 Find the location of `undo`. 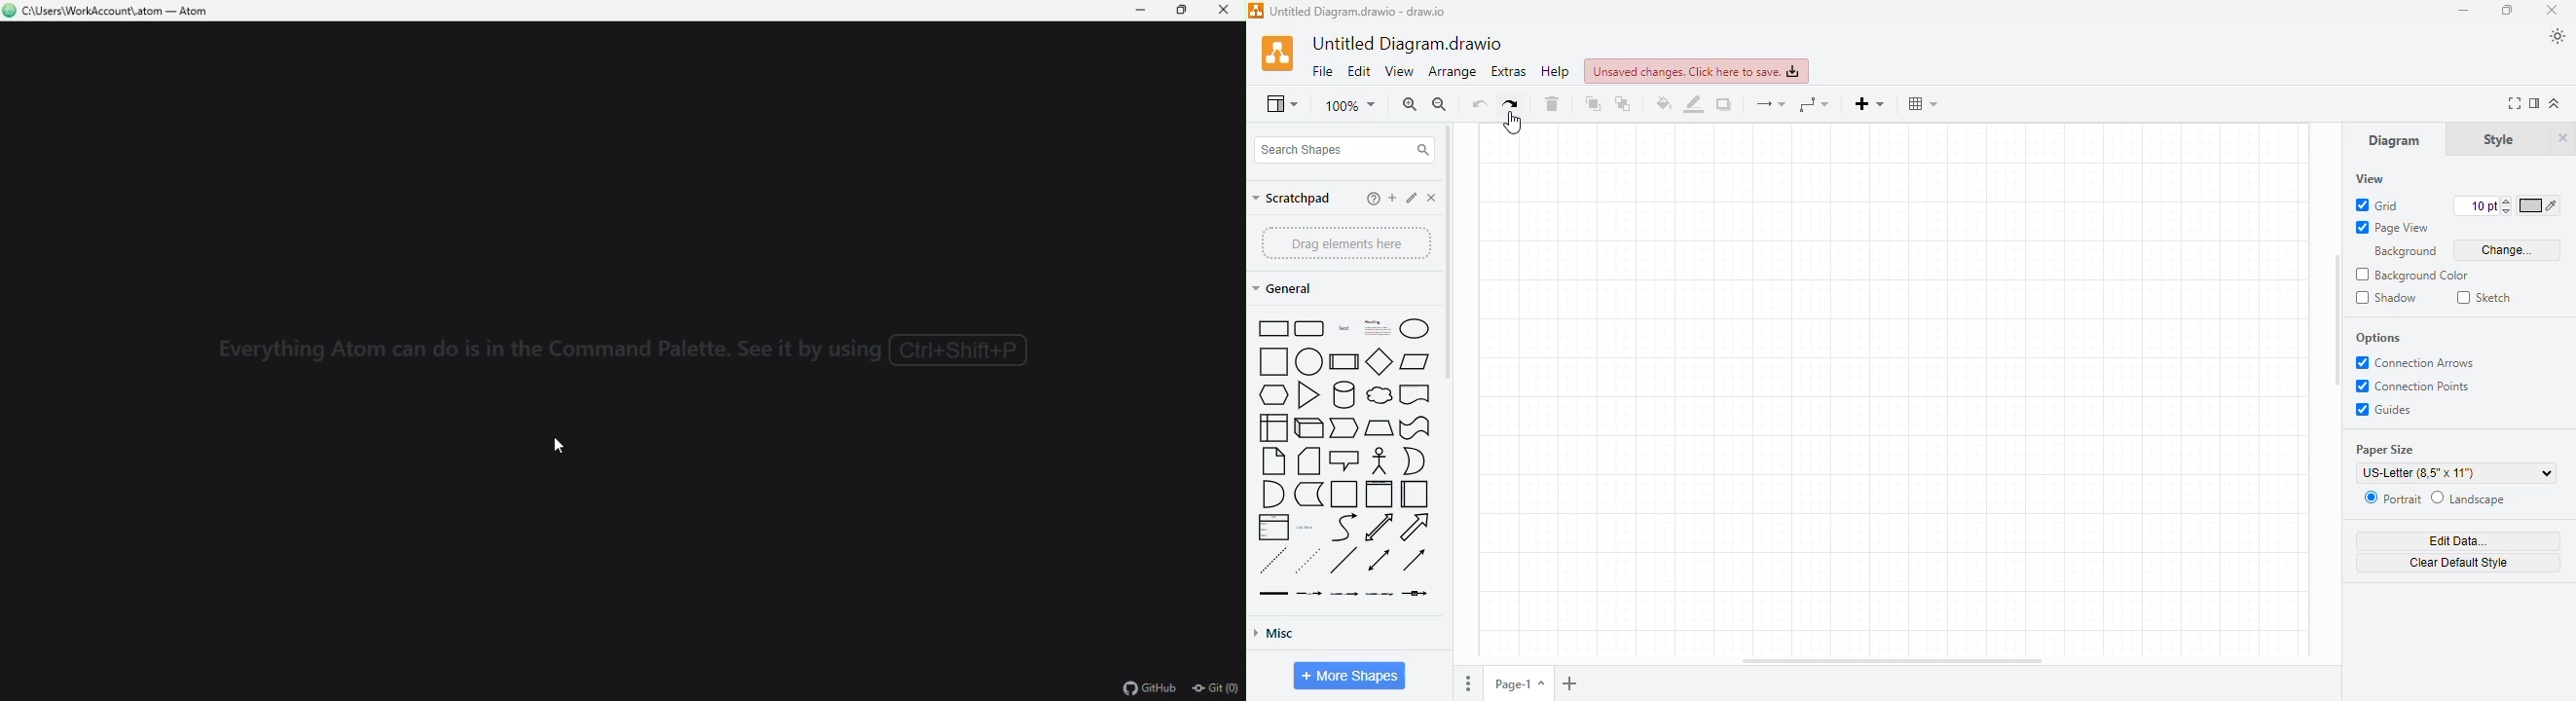

undo is located at coordinates (1480, 104).